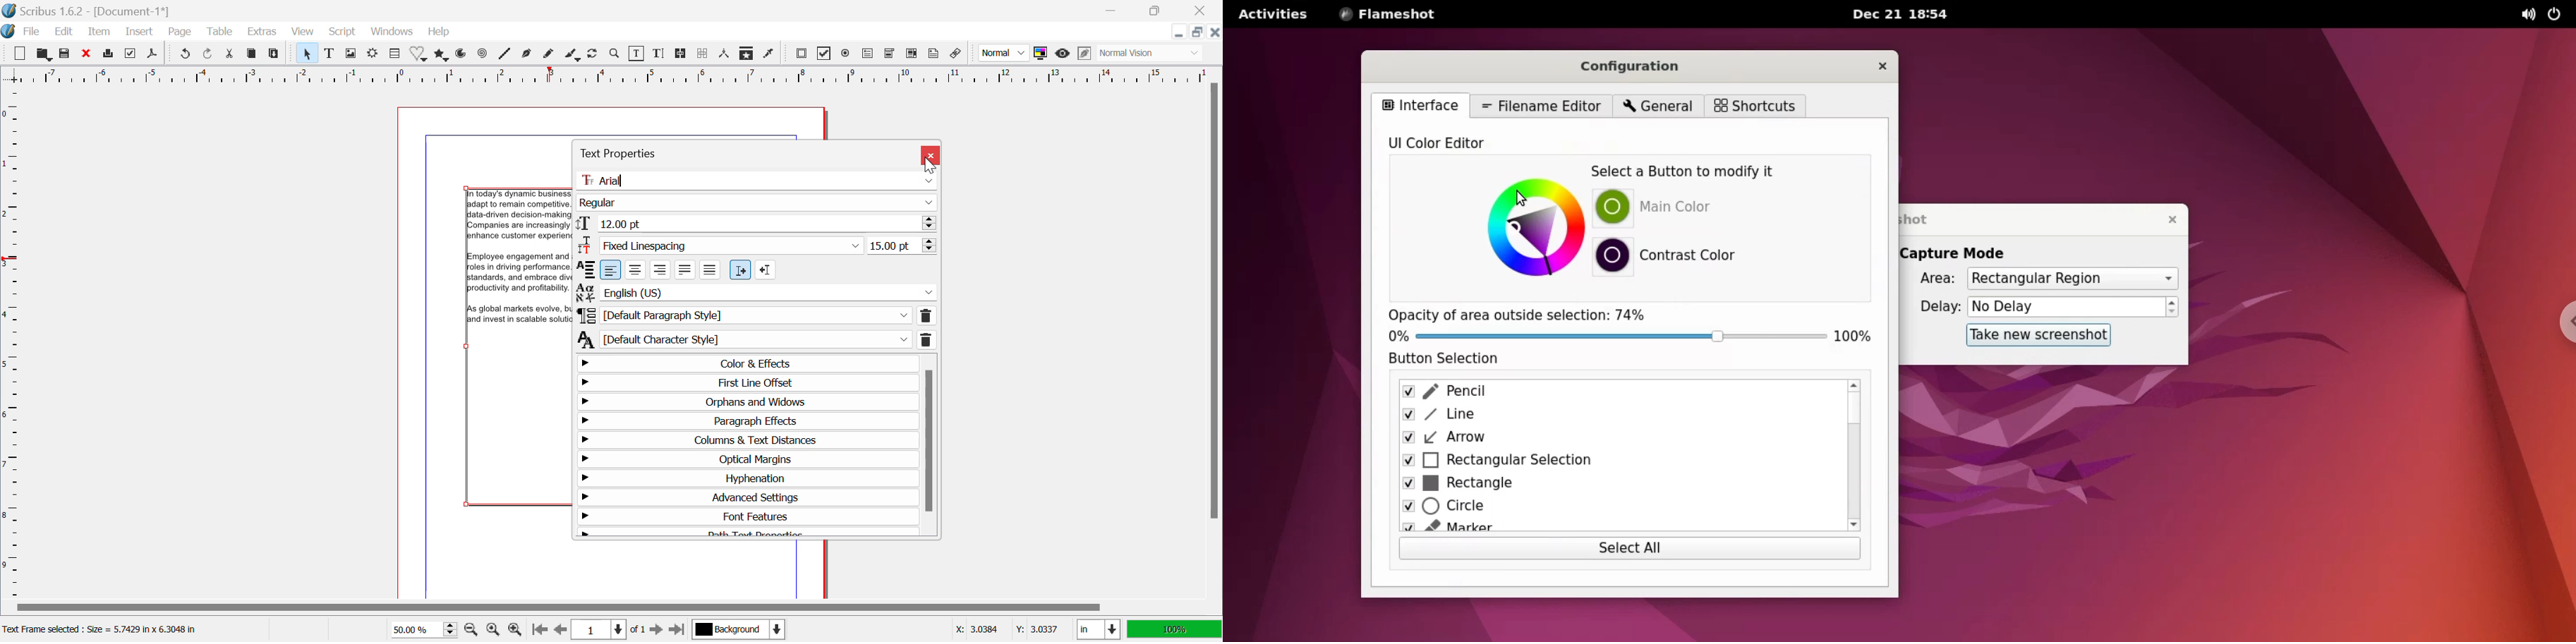 Image resolution: width=2576 pixels, height=644 pixels. What do you see at coordinates (352, 54) in the screenshot?
I see `Image Frame` at bounding box center [352, 54].